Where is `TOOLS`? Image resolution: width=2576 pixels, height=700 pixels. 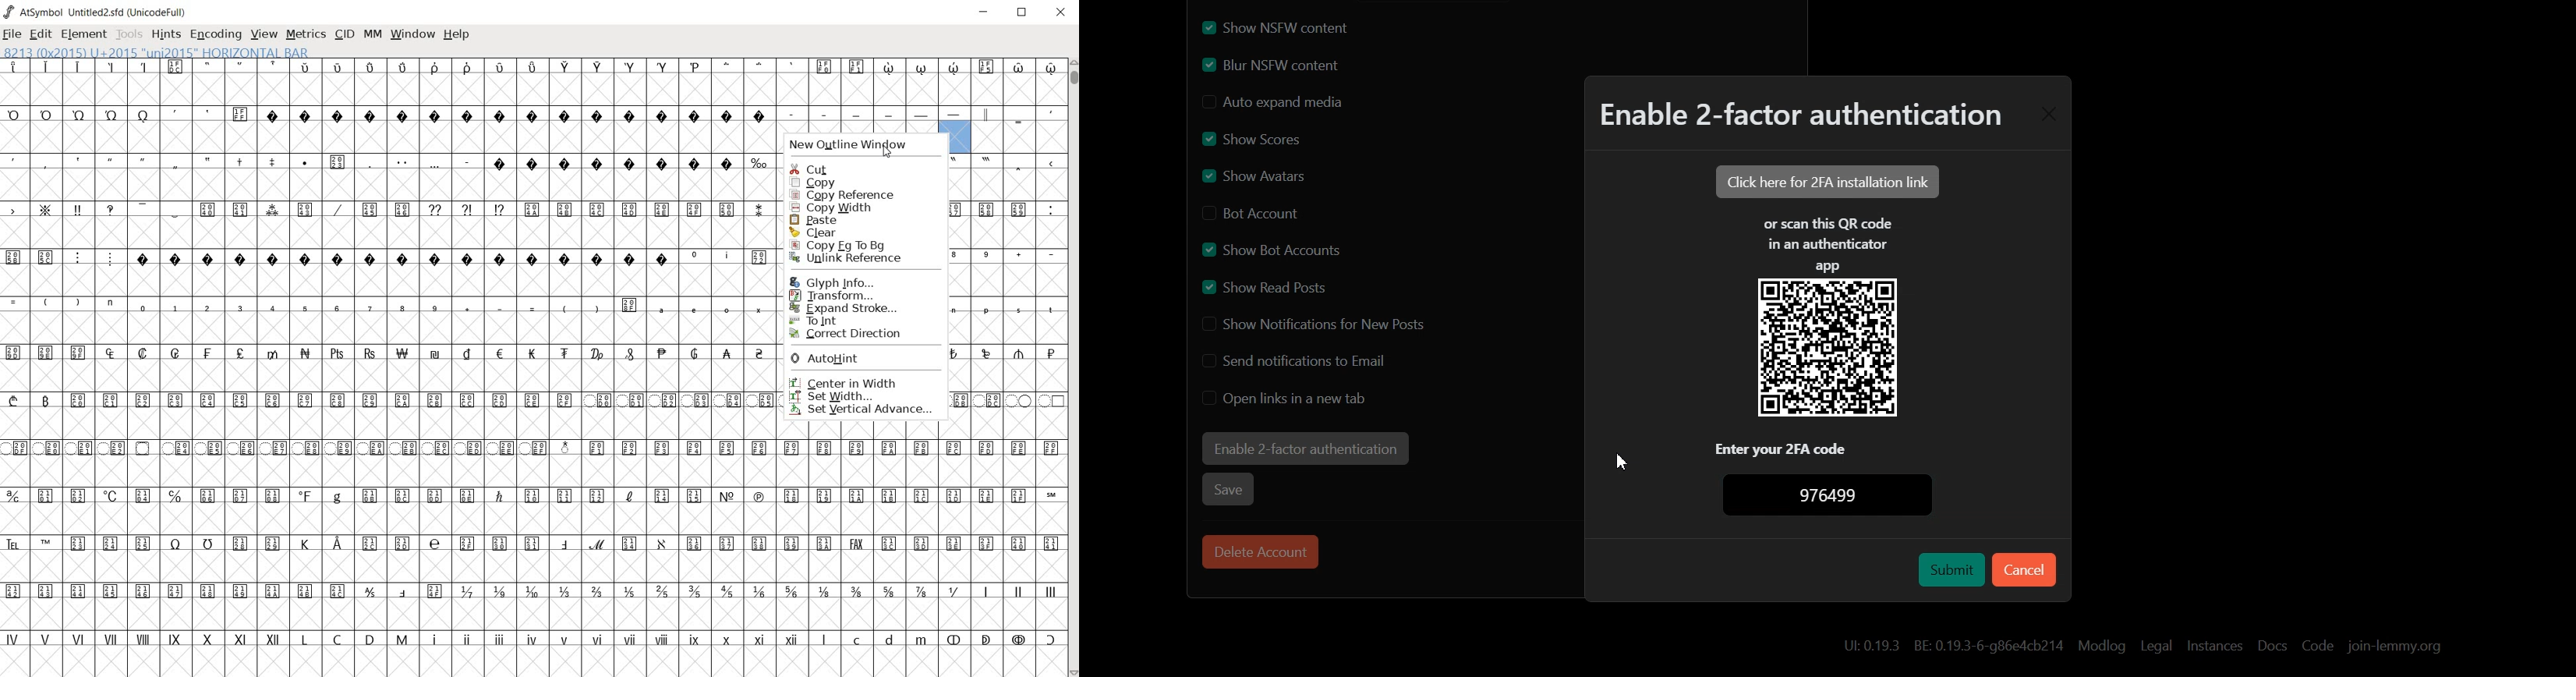
TOOLS is located at coordinates (131, 35).